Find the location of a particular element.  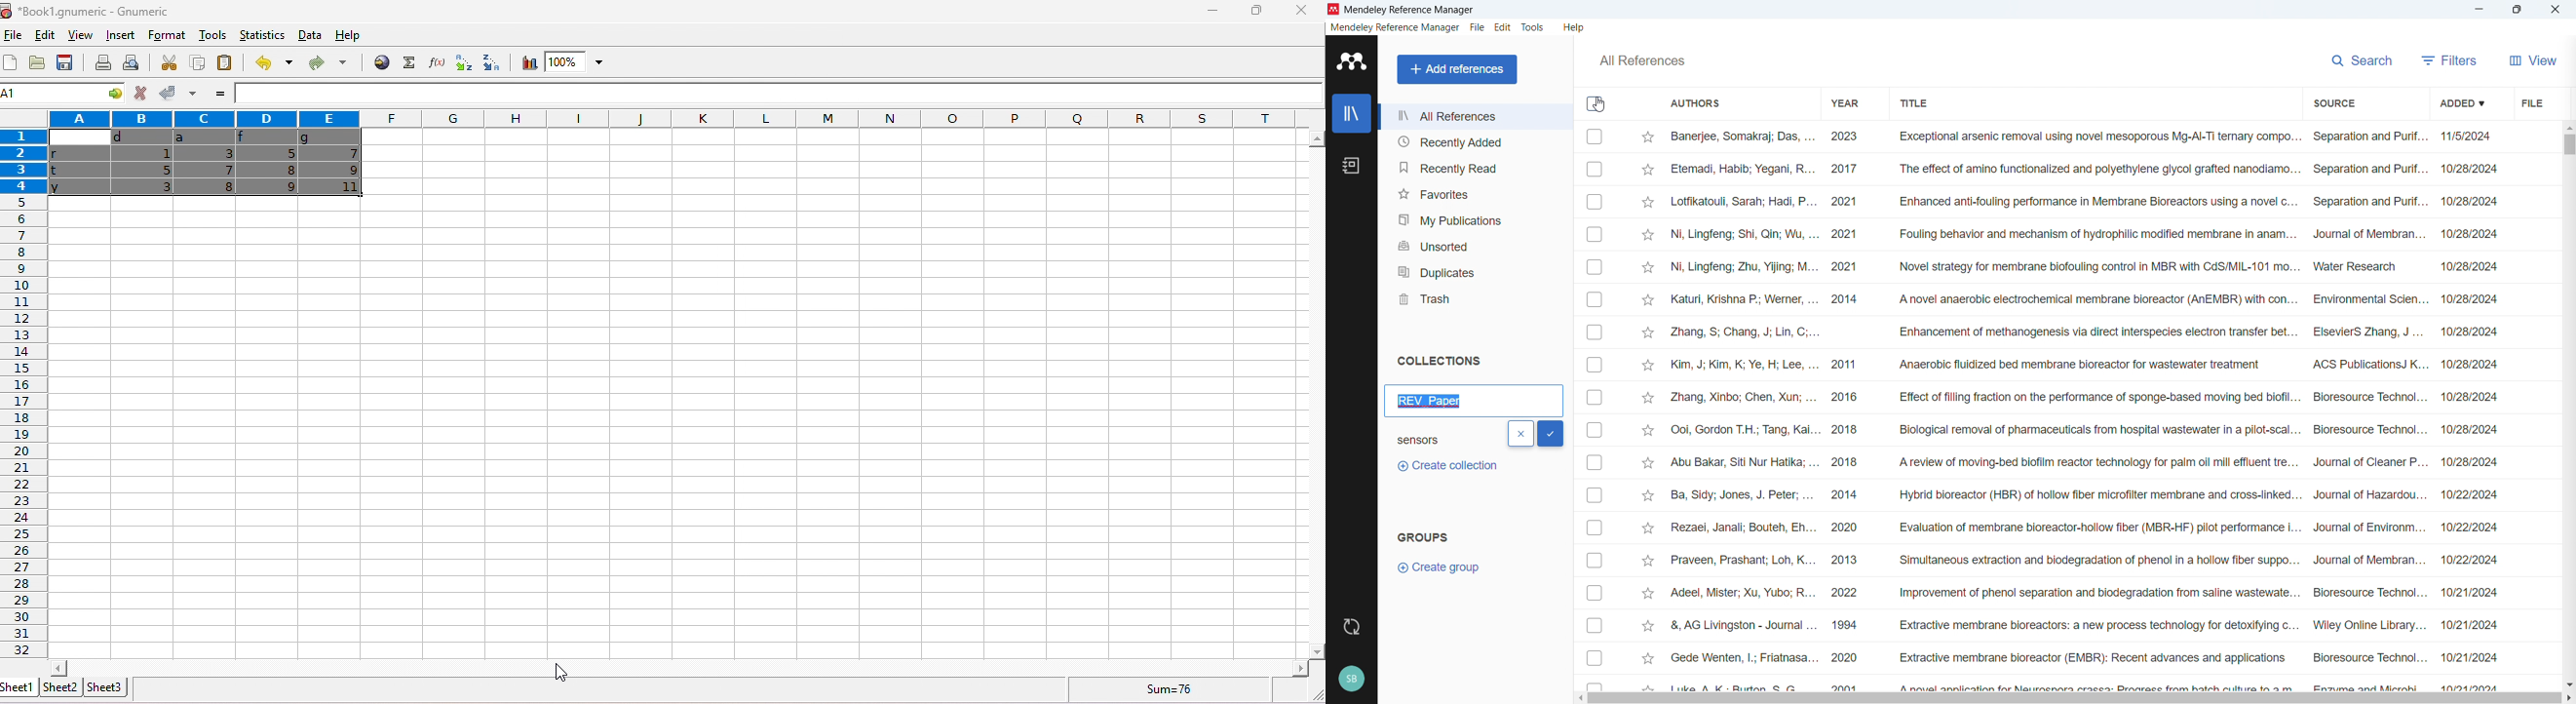

redo is located at coordinates (327, 64).